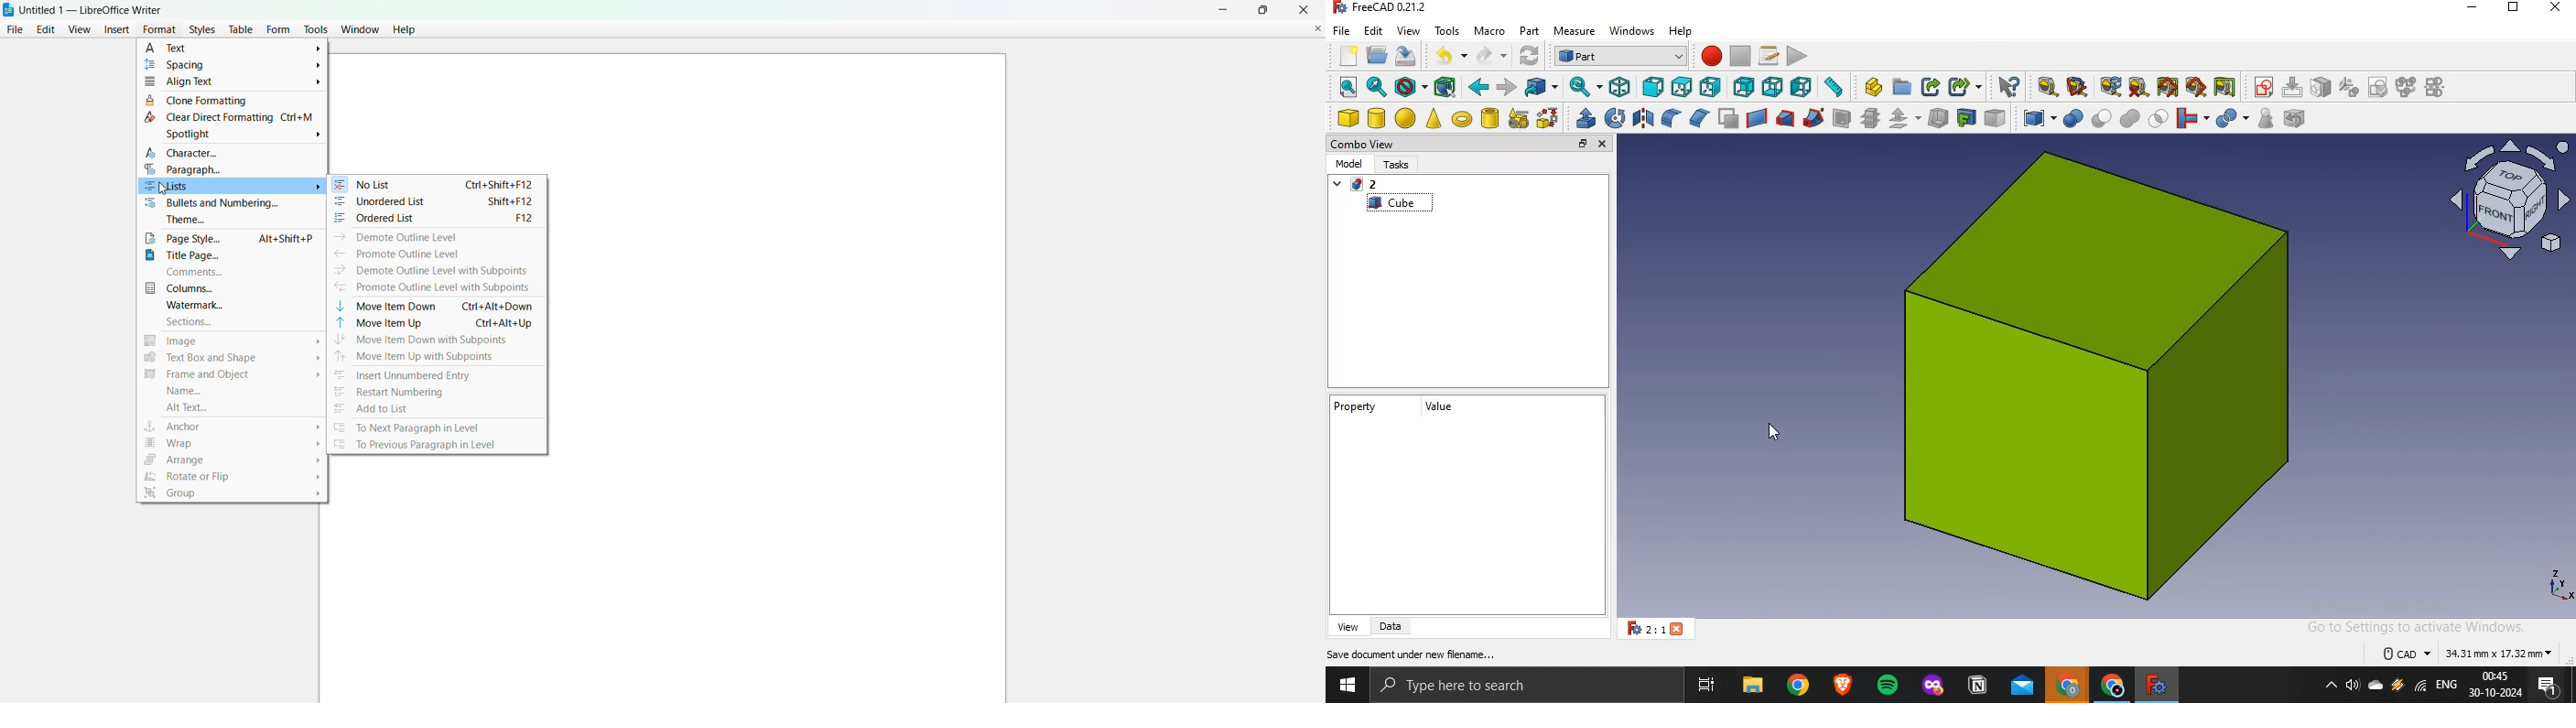 The height and width of the screenshot is (728, 2576). Describe the element at coordinates (1378, 118) in the screenshot. I see `cylinder` at that location.